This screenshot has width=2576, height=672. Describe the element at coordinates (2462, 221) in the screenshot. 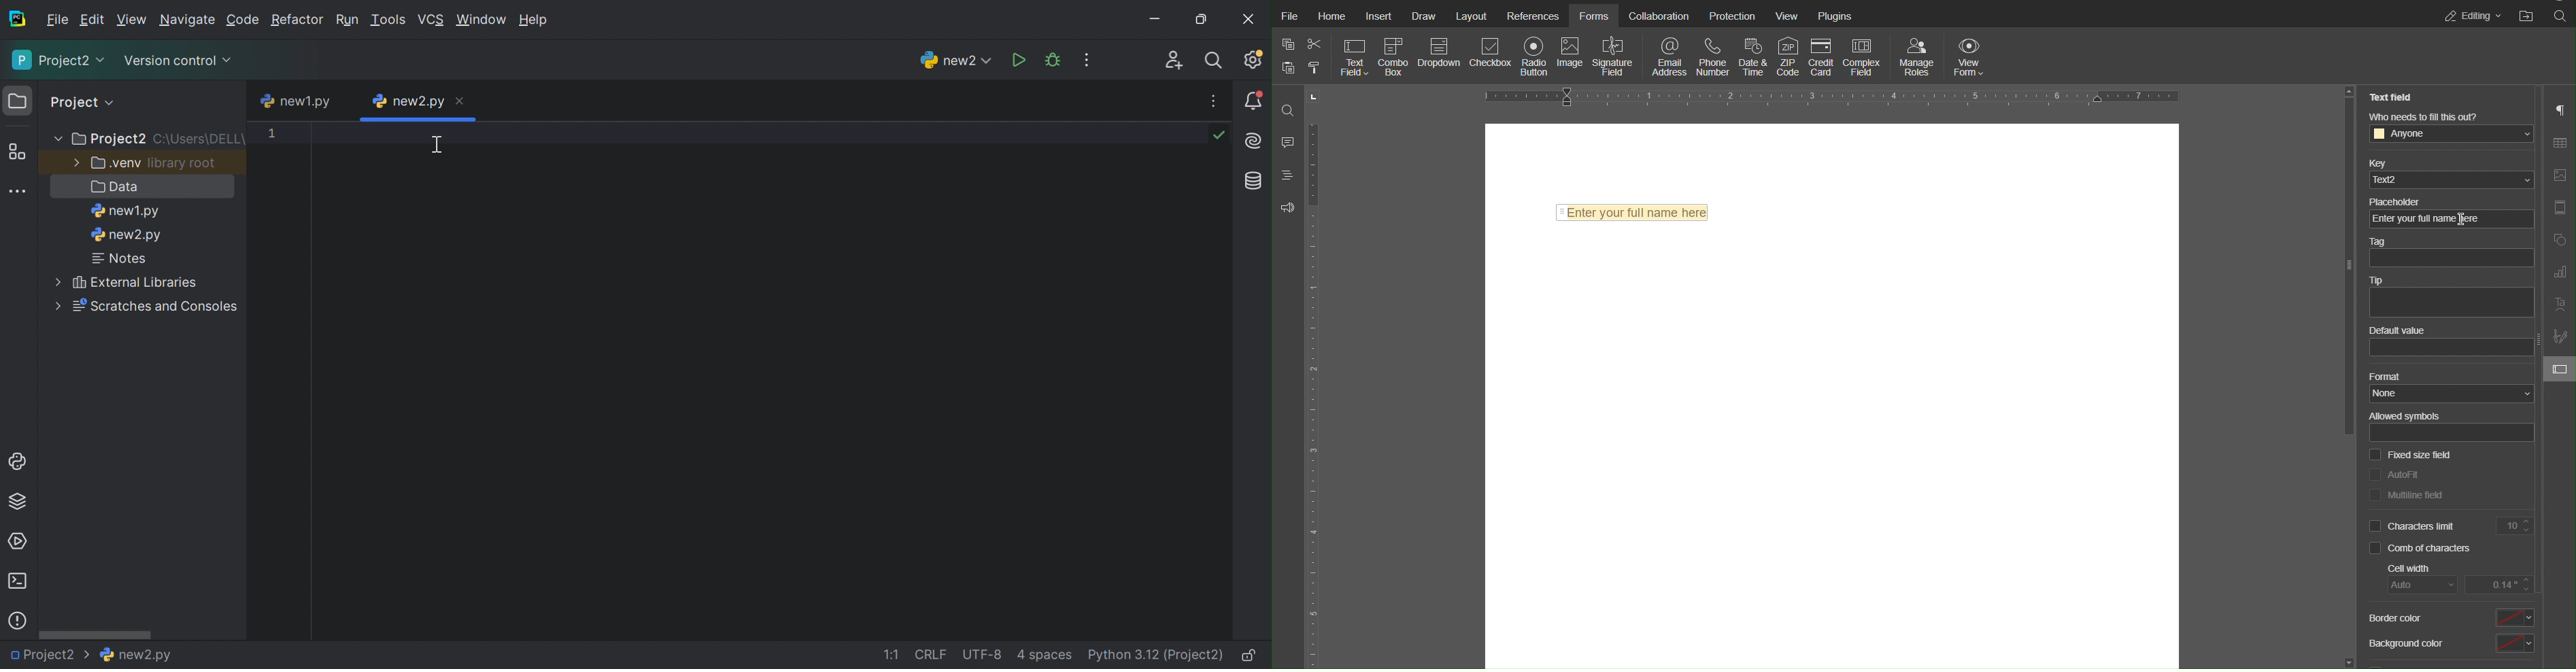

I see `cursor` at that location.